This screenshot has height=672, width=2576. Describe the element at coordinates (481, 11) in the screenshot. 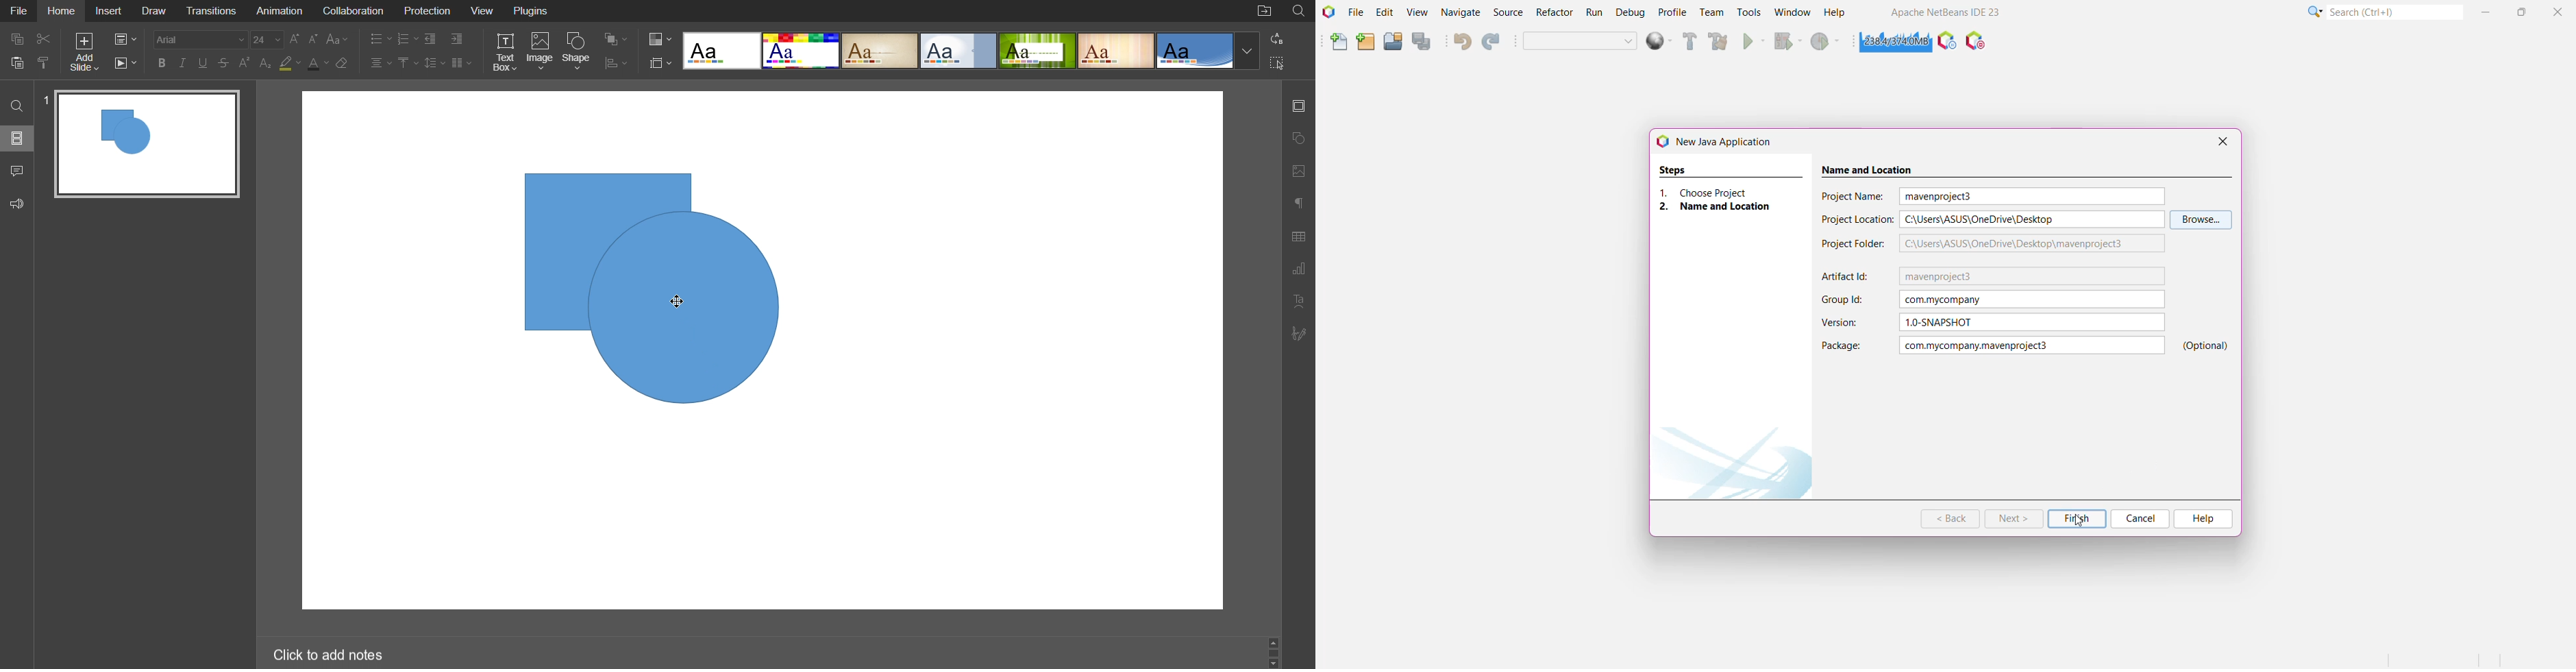

I see `View` at that location.